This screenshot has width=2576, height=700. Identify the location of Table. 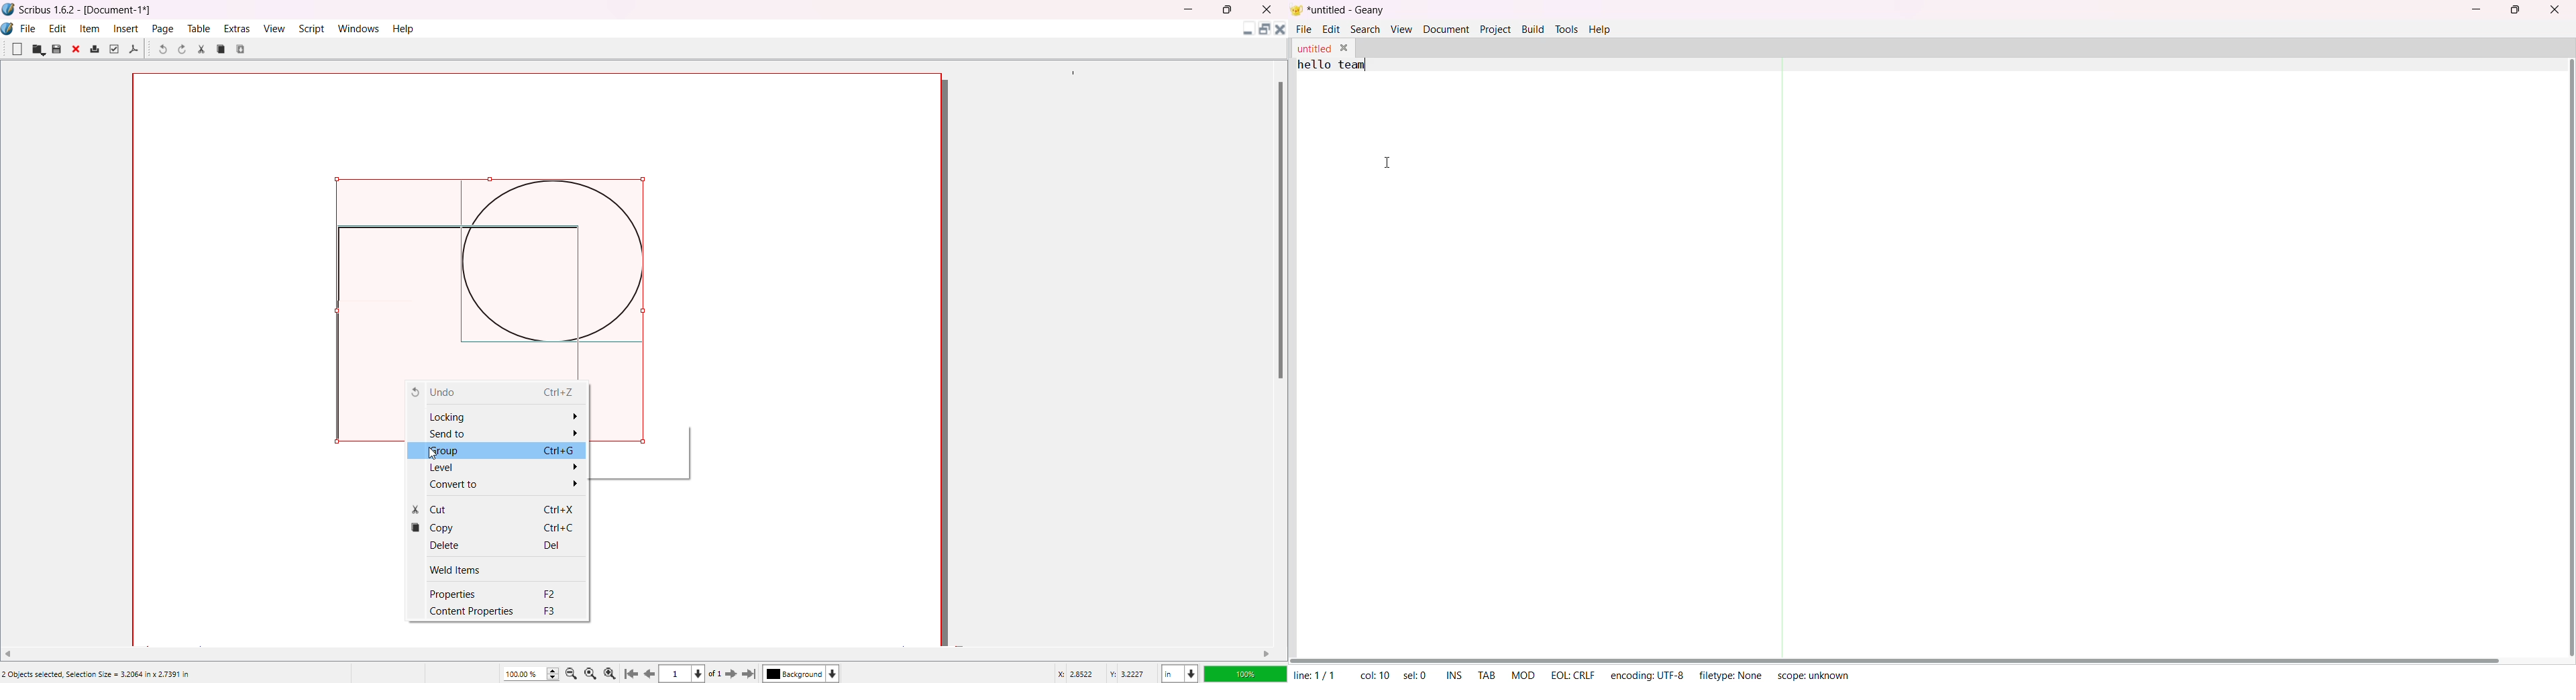
(198, 28).